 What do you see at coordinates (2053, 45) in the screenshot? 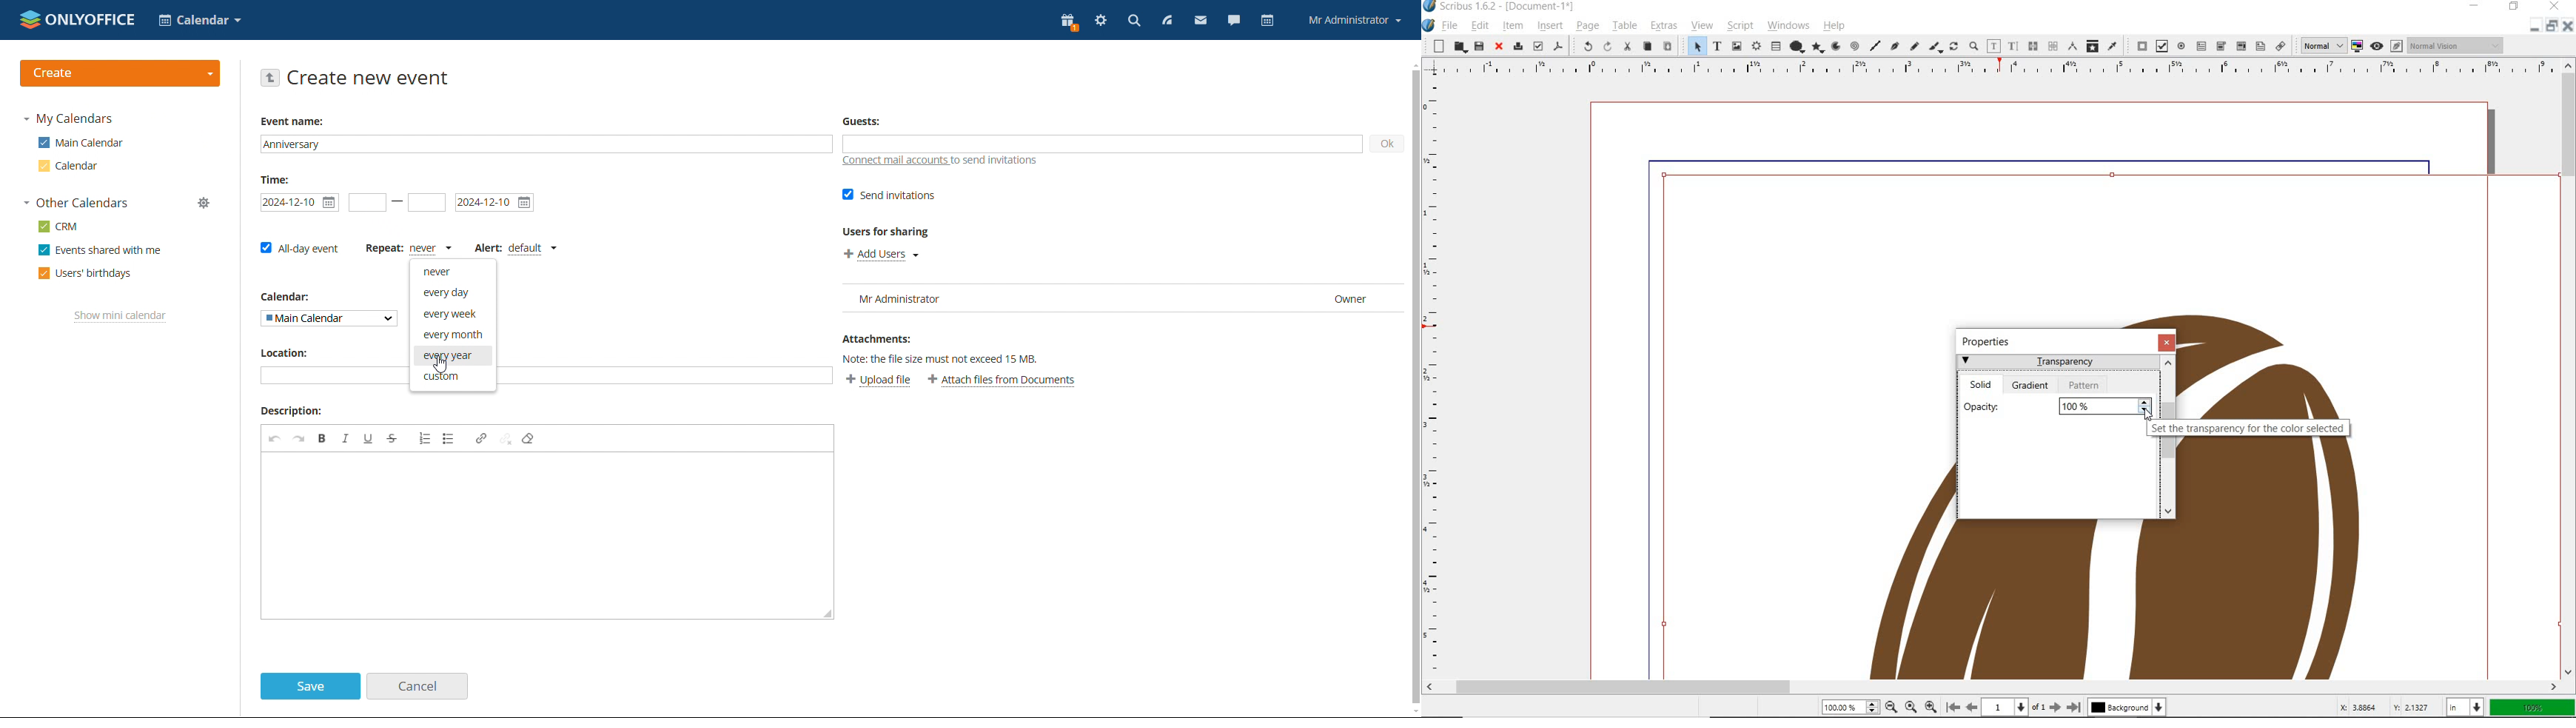
I see `unlink text frames` at bounding box center [2053, 45].